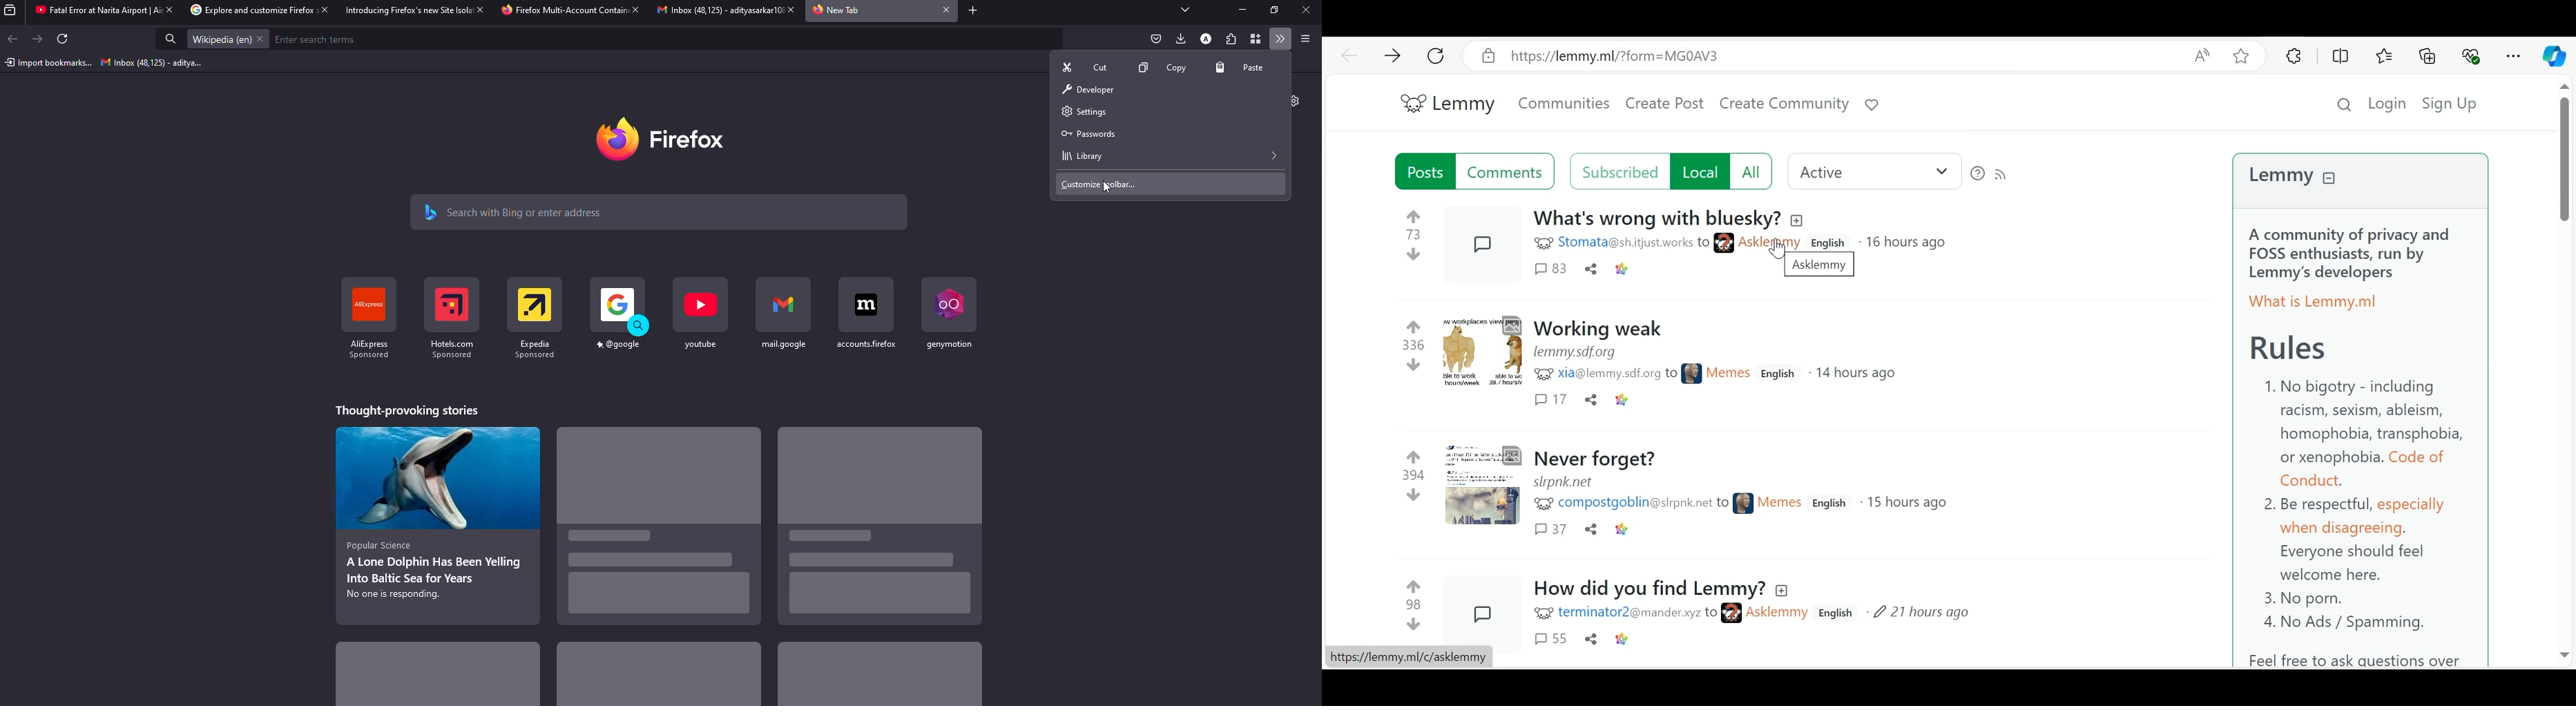 The image size is (2576, 728). I want to click on Go back, so click(1349, 55).